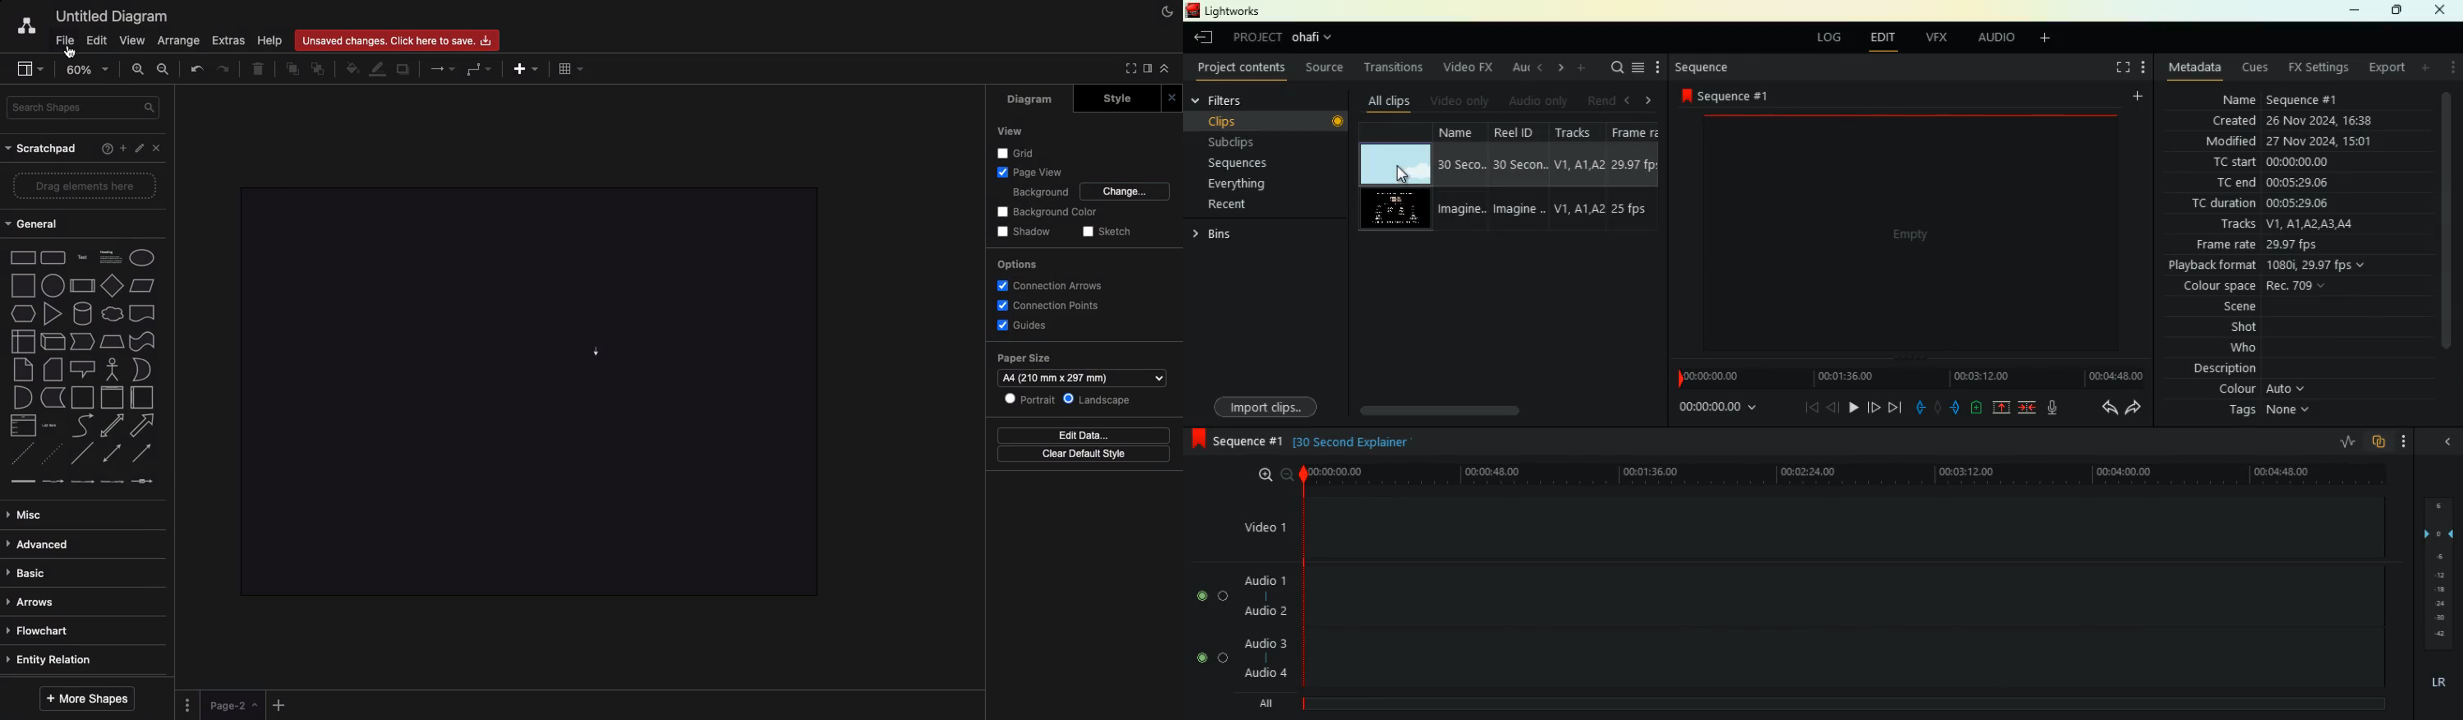  What do you see at coordinates (2101, 408) in the screenshot?
I see `back` at bounding box center [2101, 408].